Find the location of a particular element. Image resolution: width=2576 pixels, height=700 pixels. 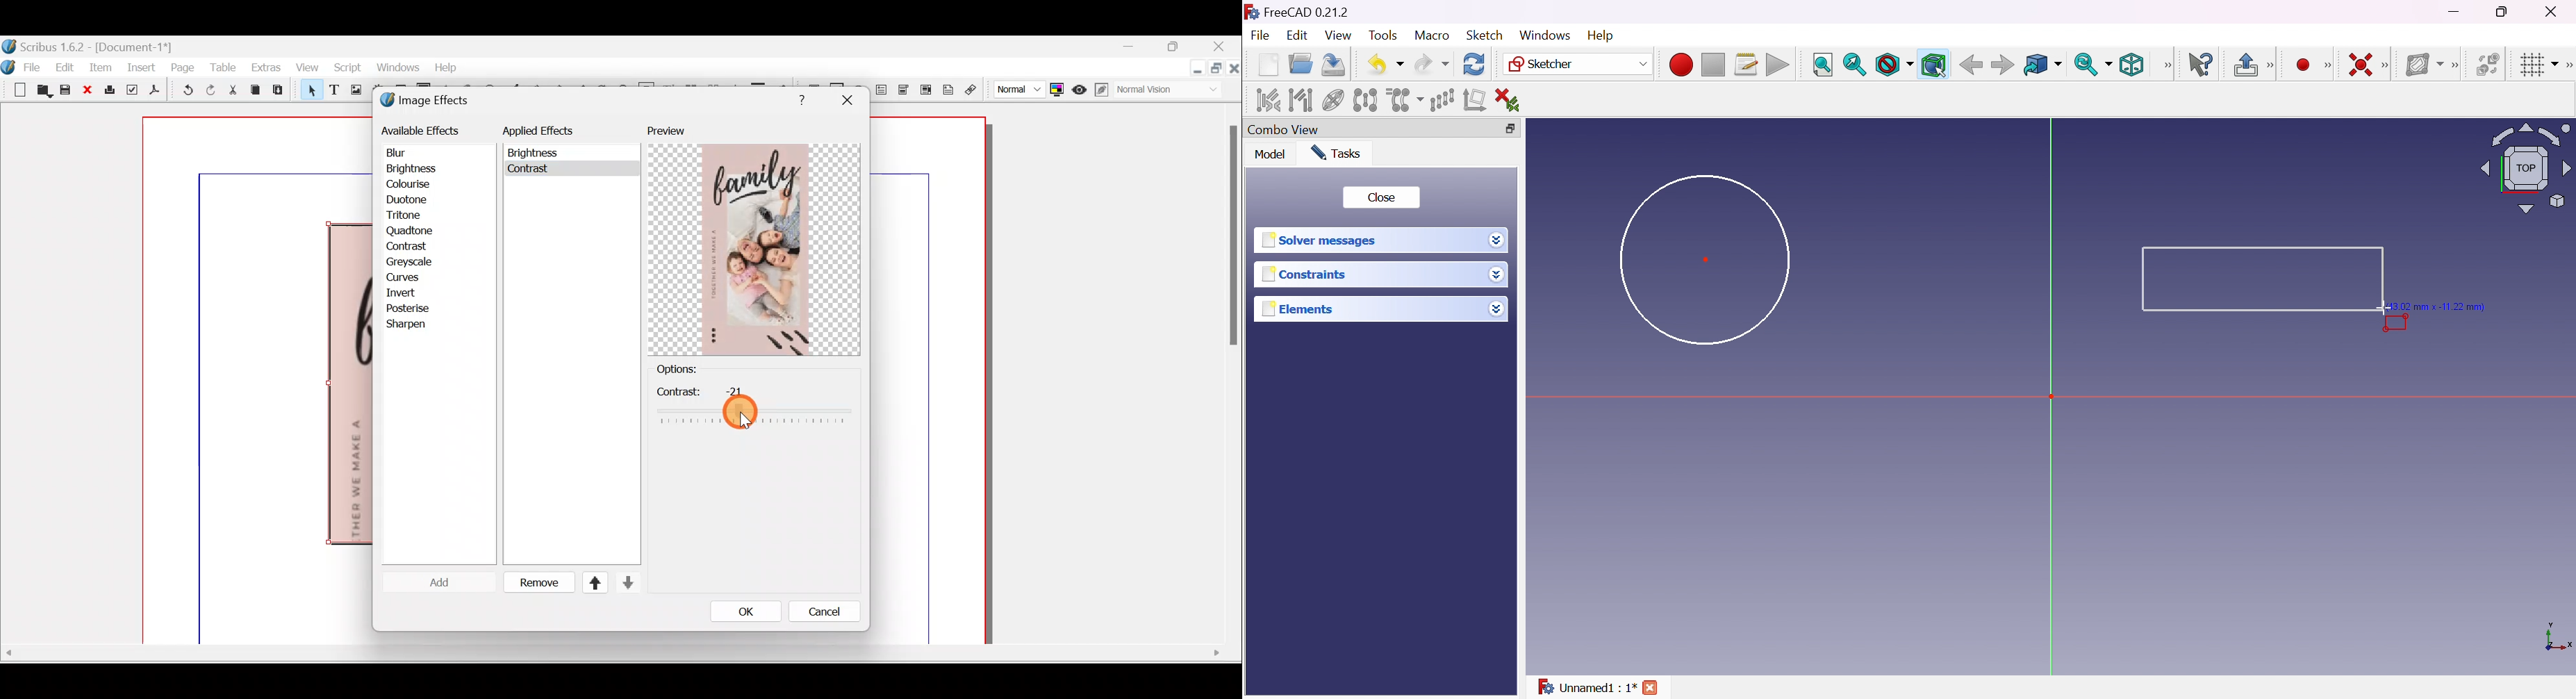

View is located at coordinates (2168, 65).